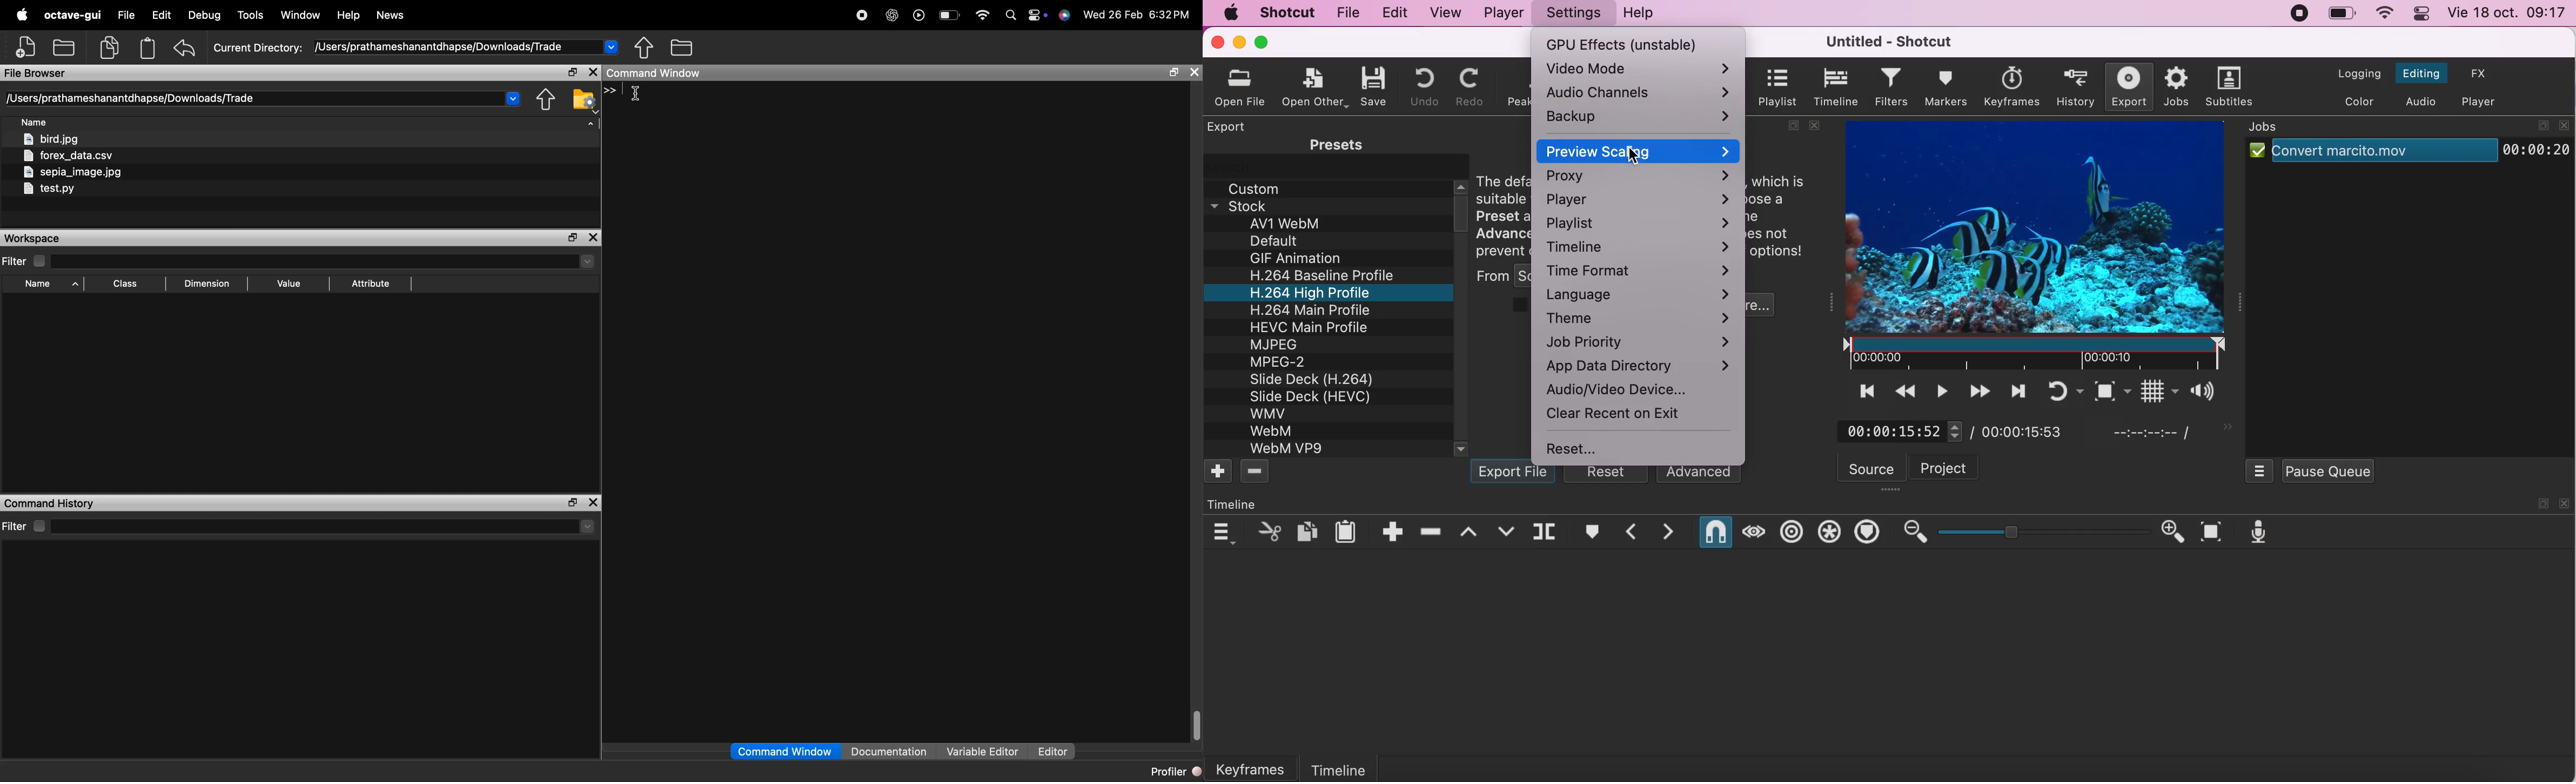 Image resolution: width=2576 pixels, height=784 pixels. What do you see at coordinates (1941, 392) in the screenshot?
I see `toggle play or pause` at bounding box center [1941, 392].